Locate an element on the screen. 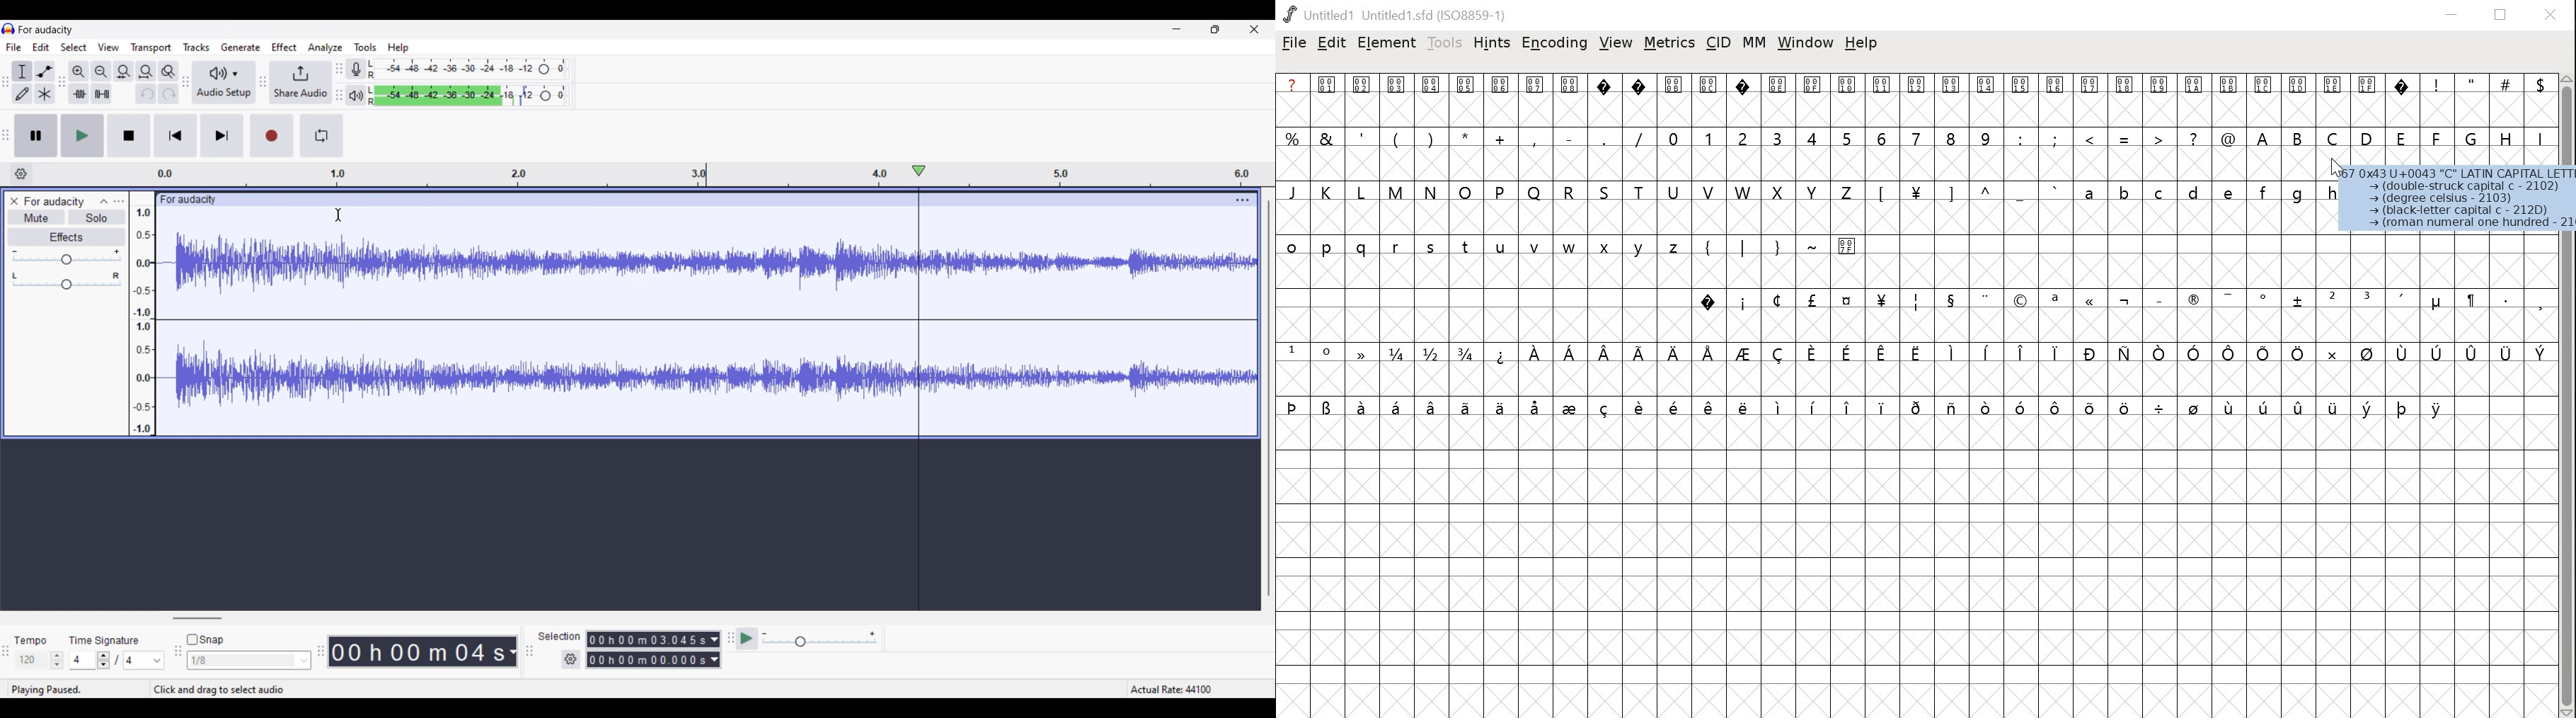 The image size is (2576, 728). Audio setup is located at coordinates (224, 82).